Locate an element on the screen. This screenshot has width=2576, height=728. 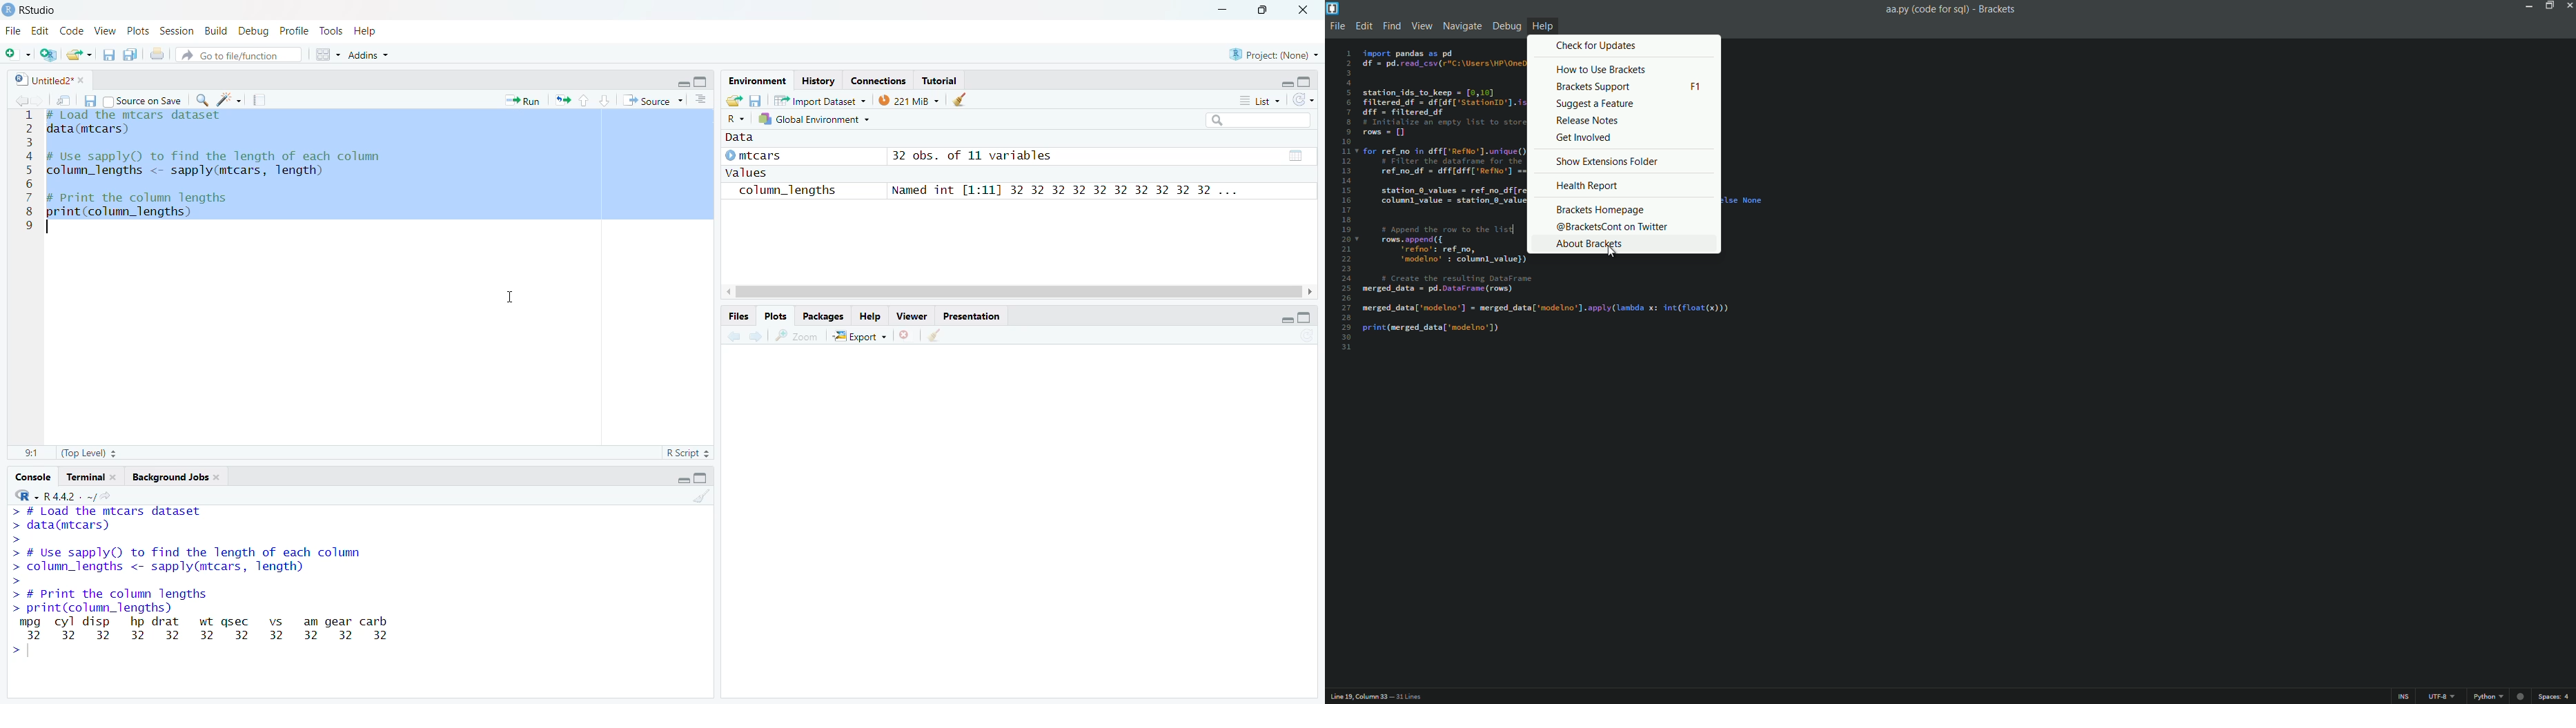
R-R442. ~/ is located at coordinates (62, 496).